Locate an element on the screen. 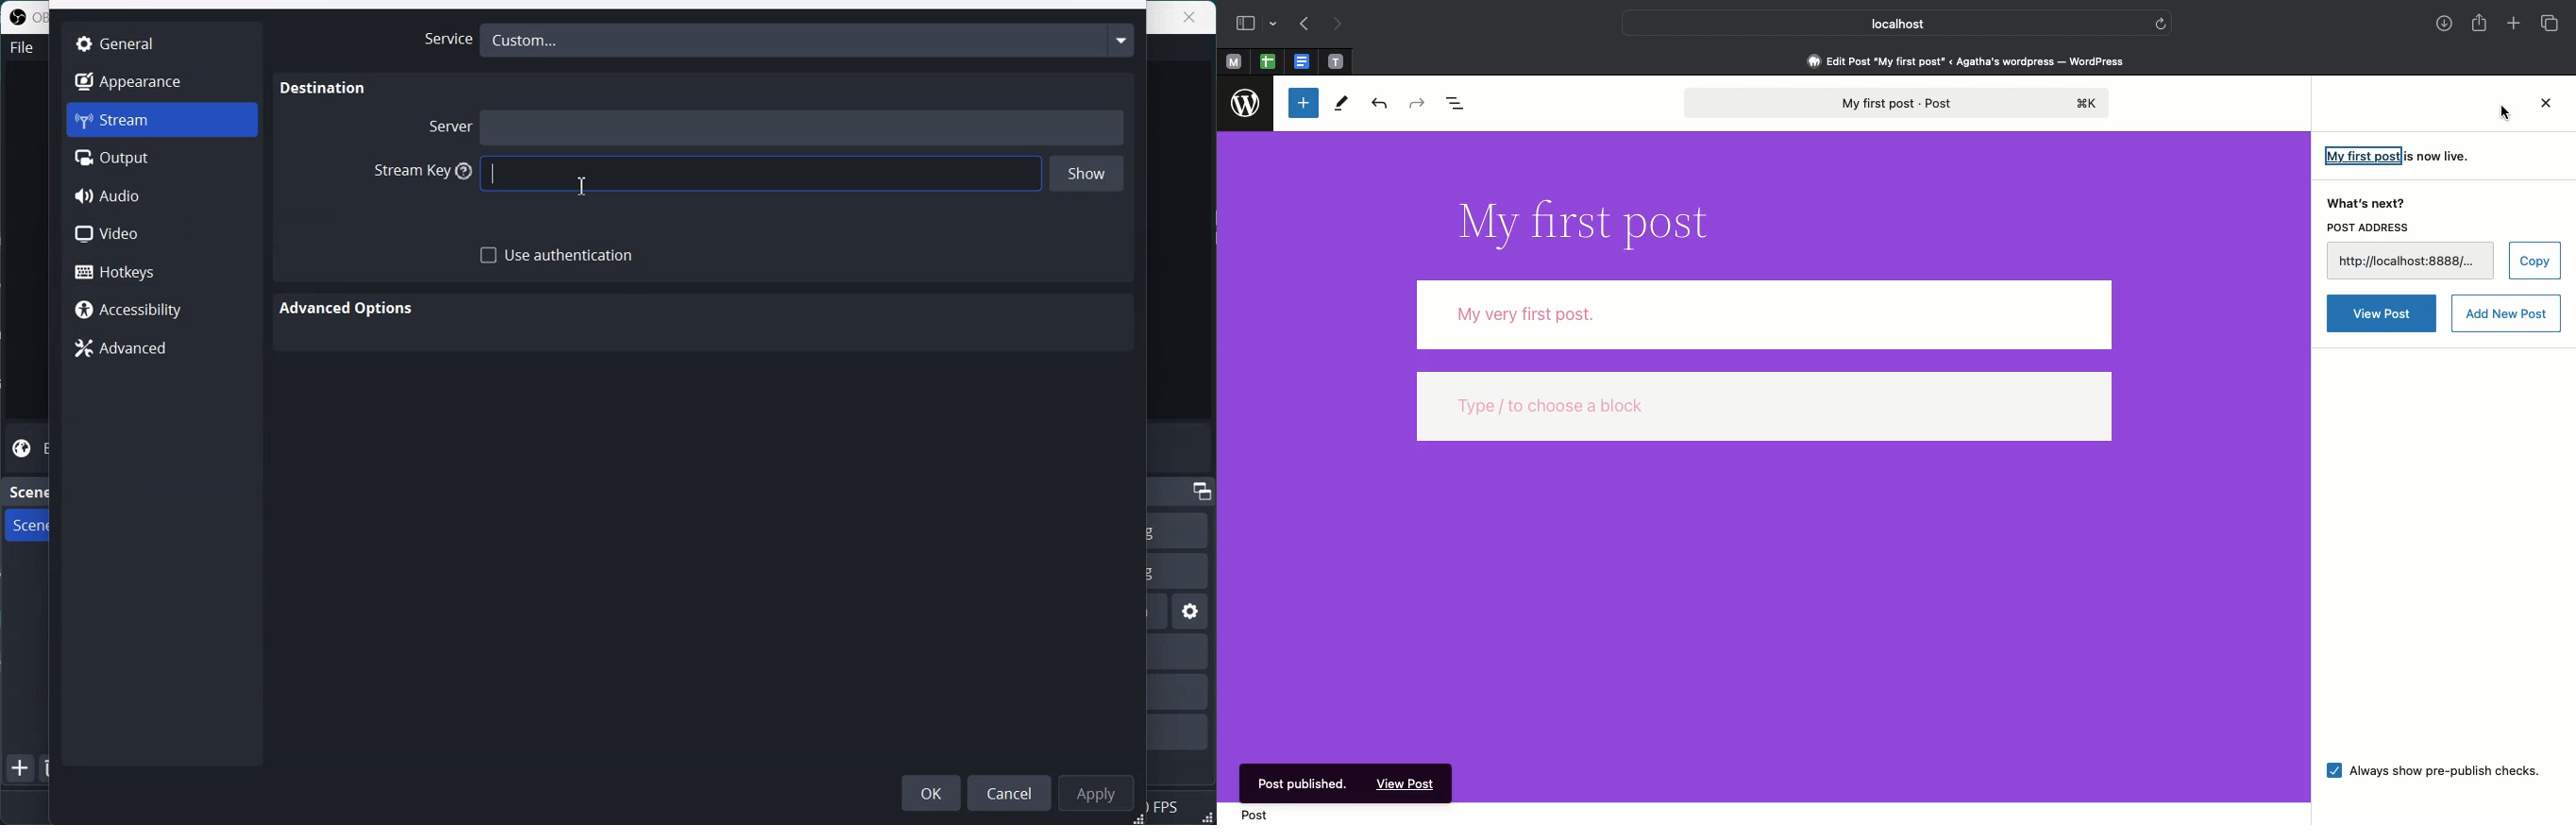 Image resolution: width=2576 pixels, height=840 pixels. Custom... is located at coordinates (807, 39).